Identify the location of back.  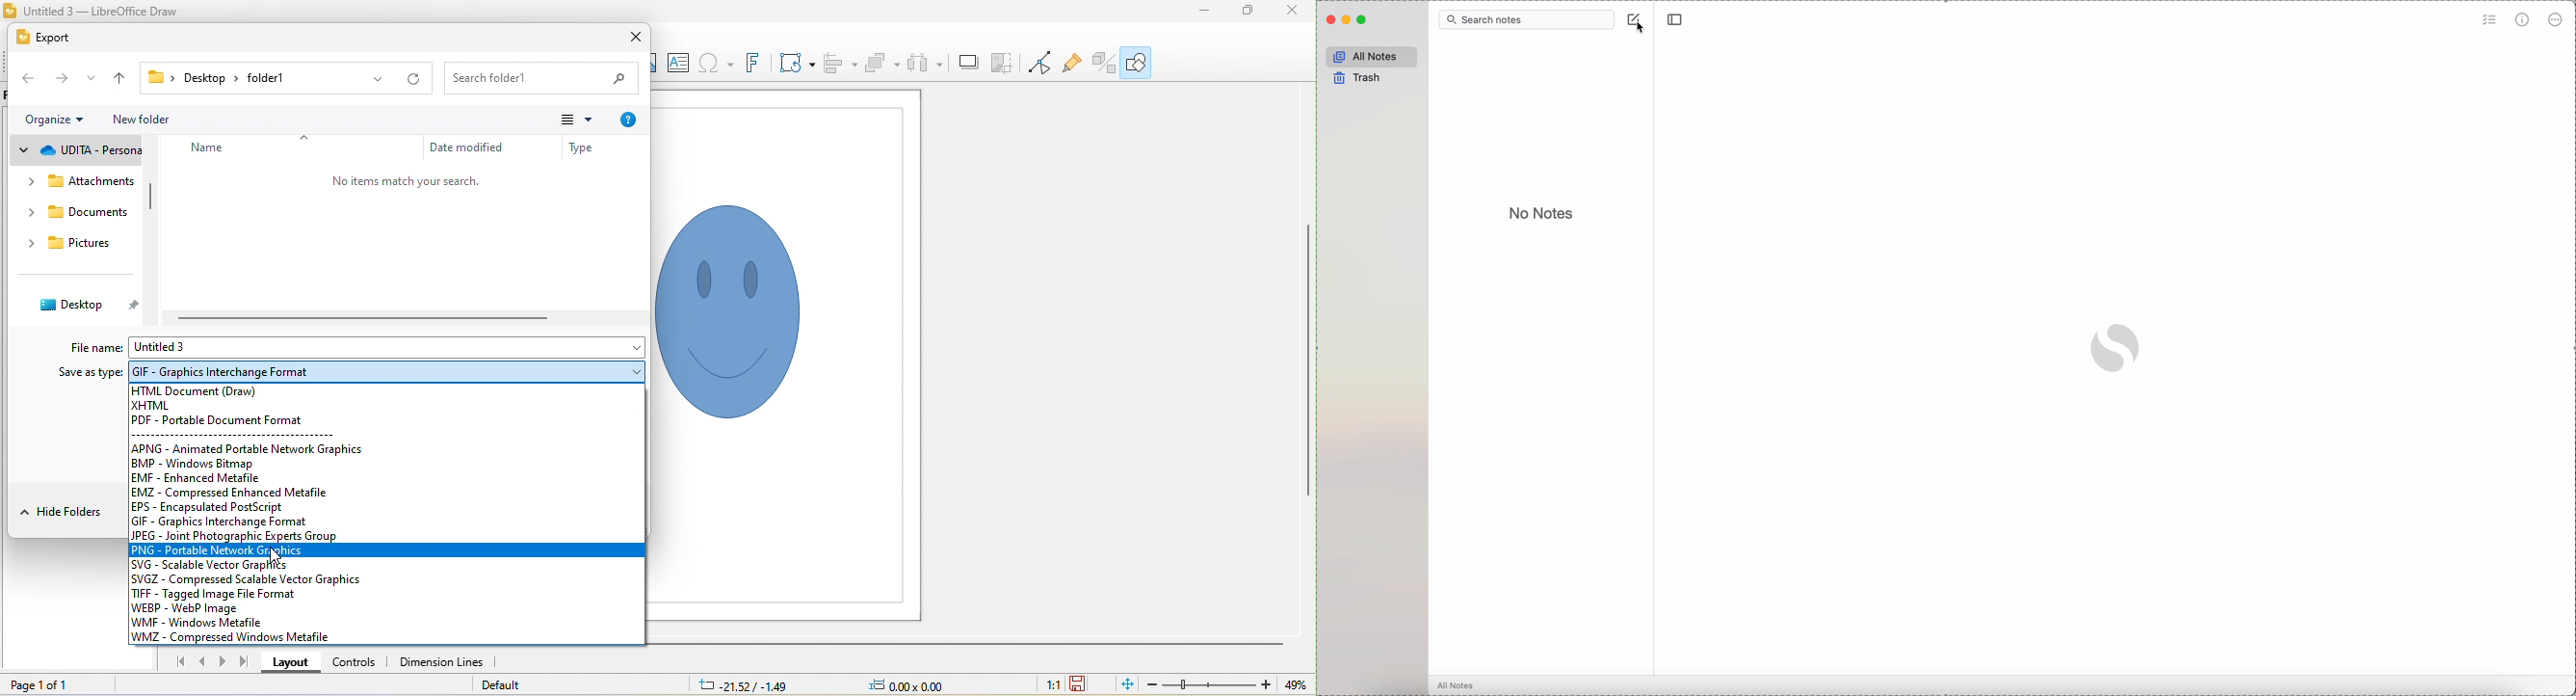
(25, 78).